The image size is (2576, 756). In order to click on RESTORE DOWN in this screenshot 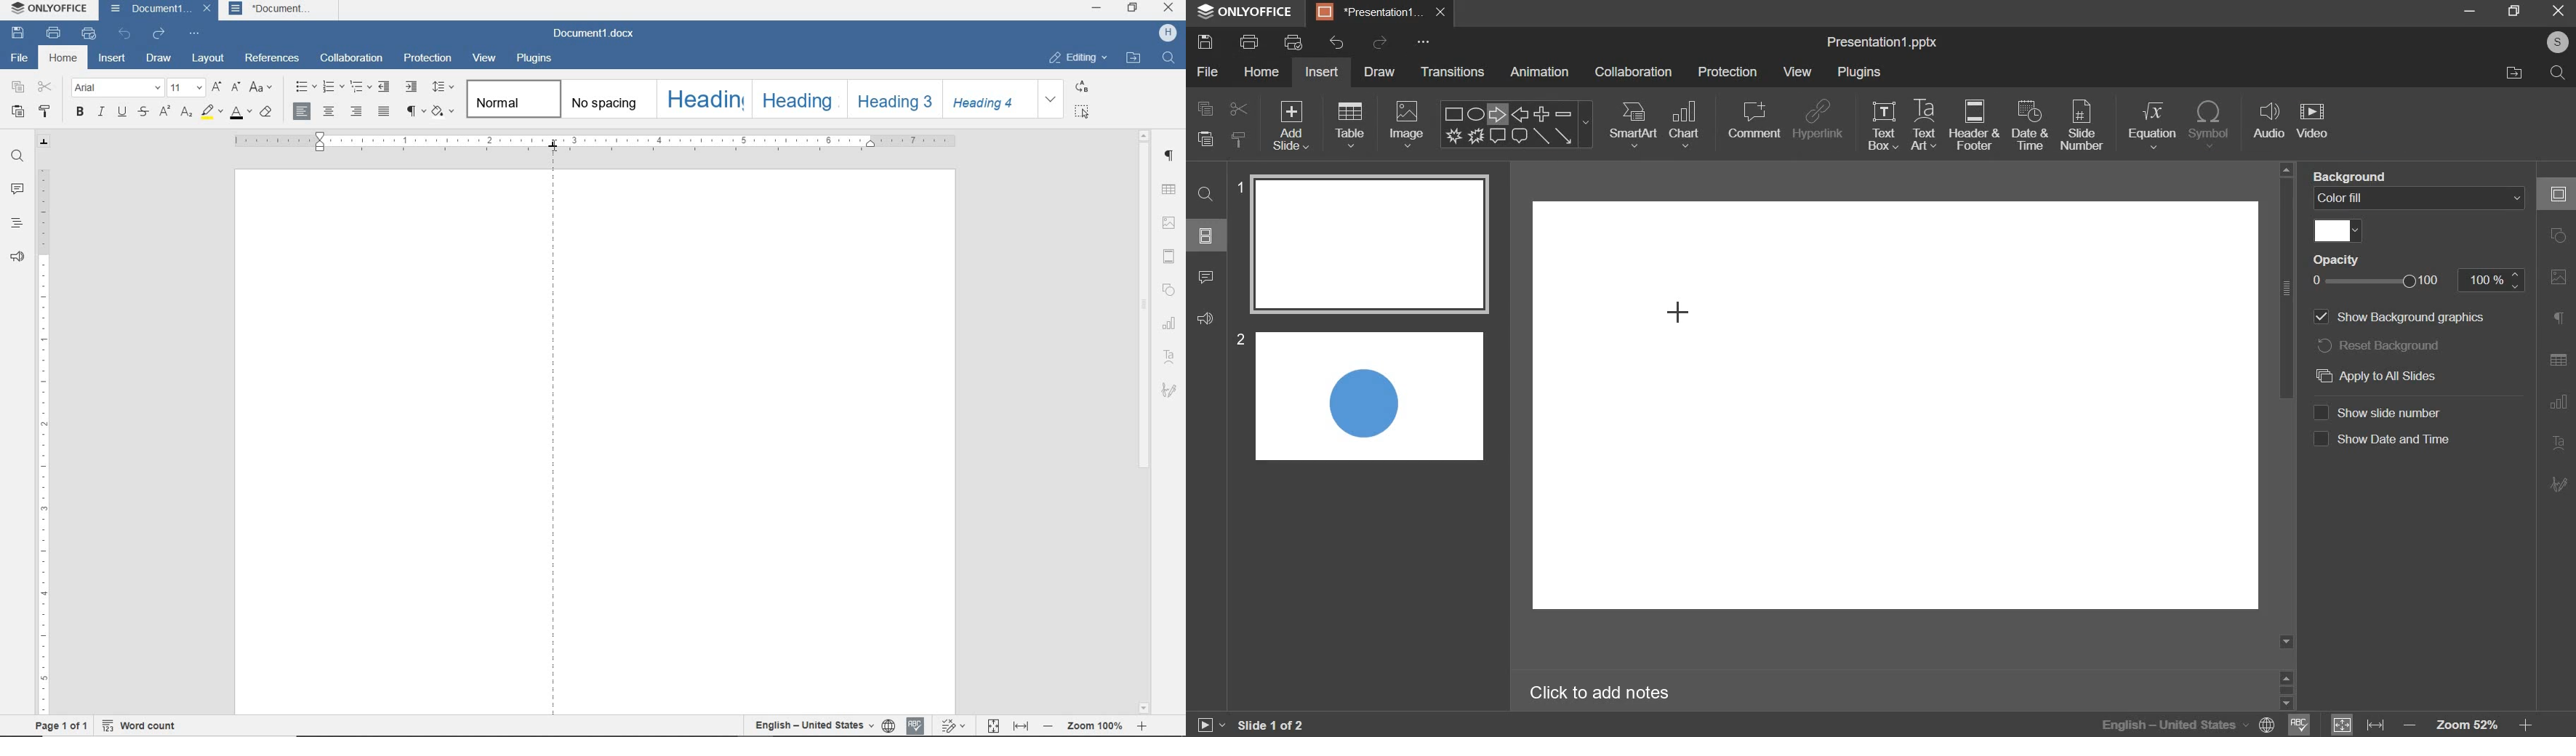, I will do `click(1133, 9)`.